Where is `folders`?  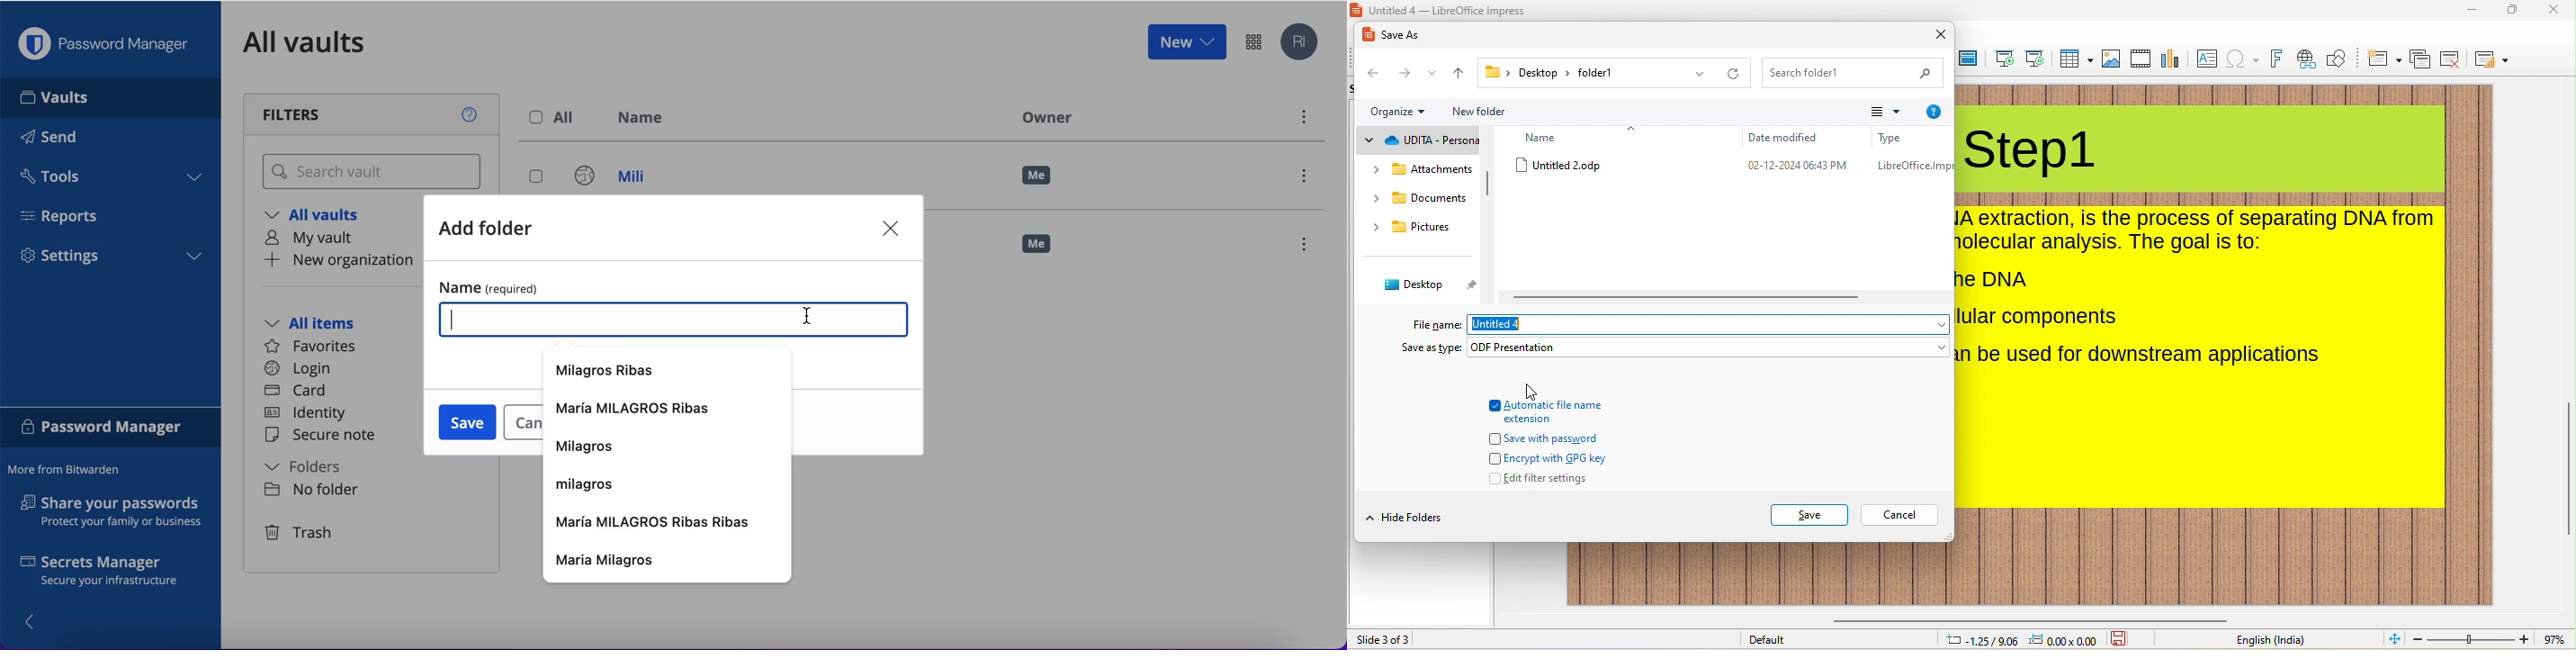
folders is located at coordinates (314, 468).